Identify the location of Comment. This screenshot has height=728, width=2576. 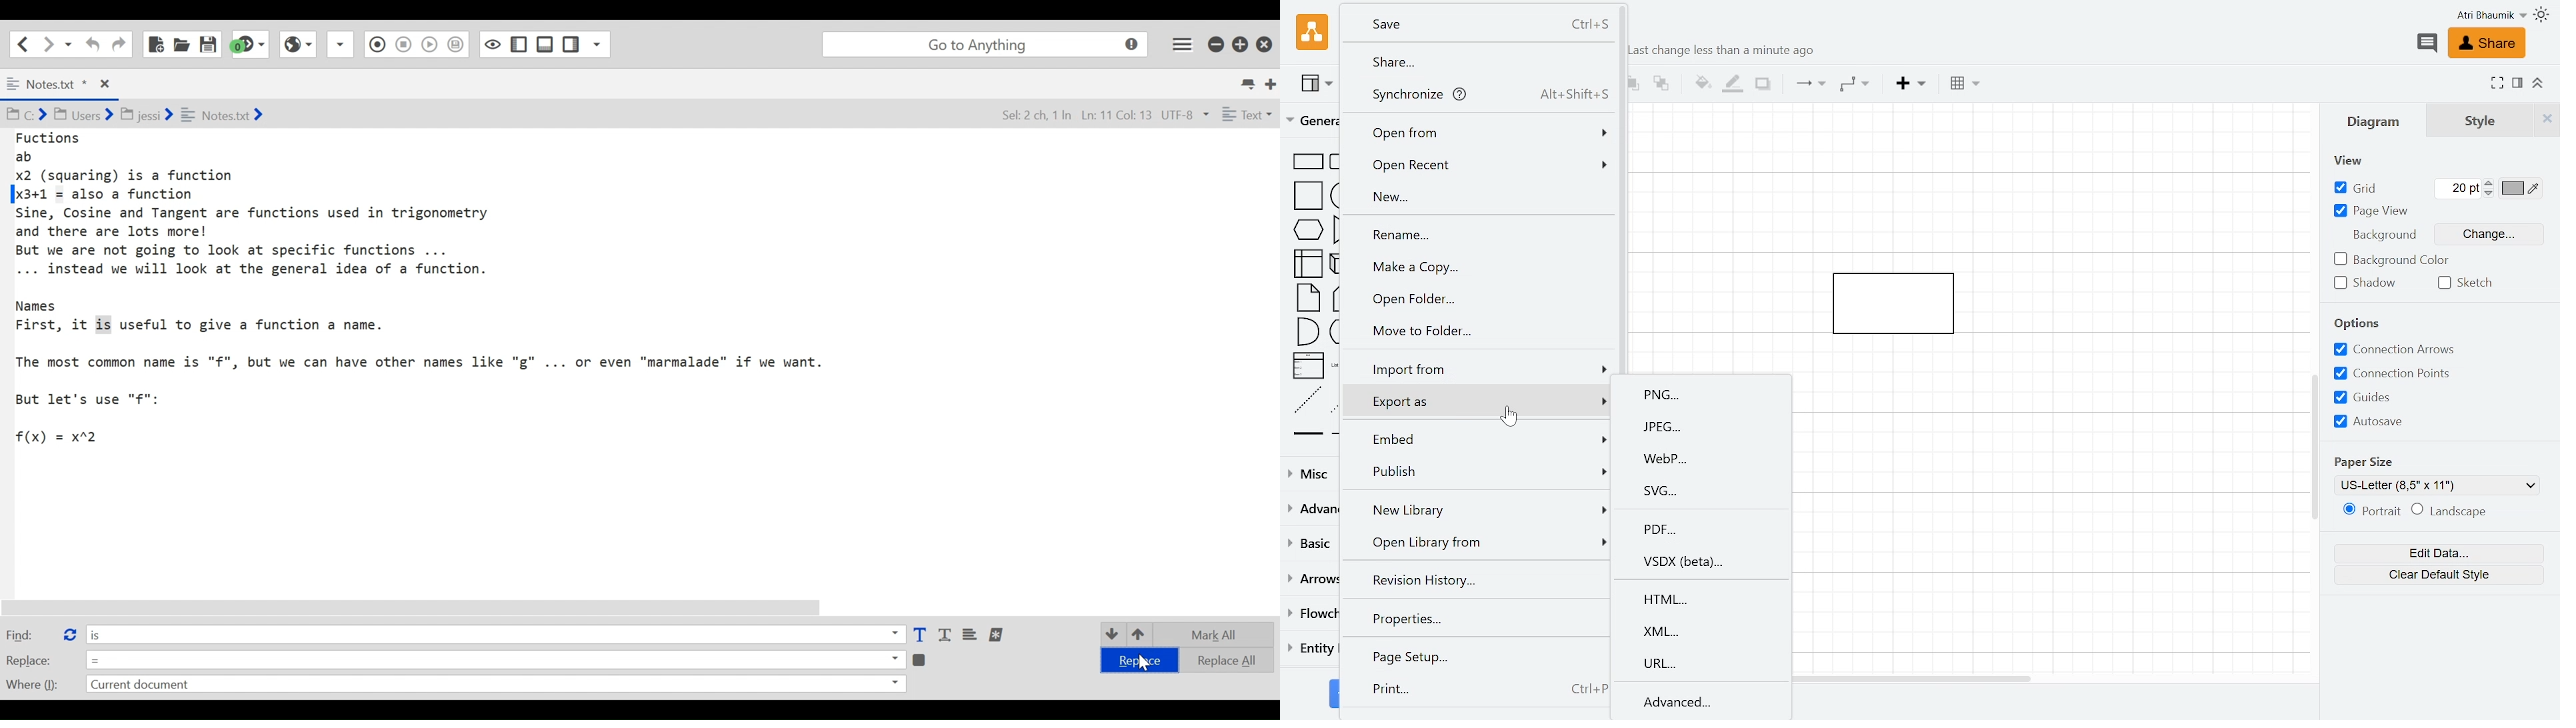
(2429, 44).